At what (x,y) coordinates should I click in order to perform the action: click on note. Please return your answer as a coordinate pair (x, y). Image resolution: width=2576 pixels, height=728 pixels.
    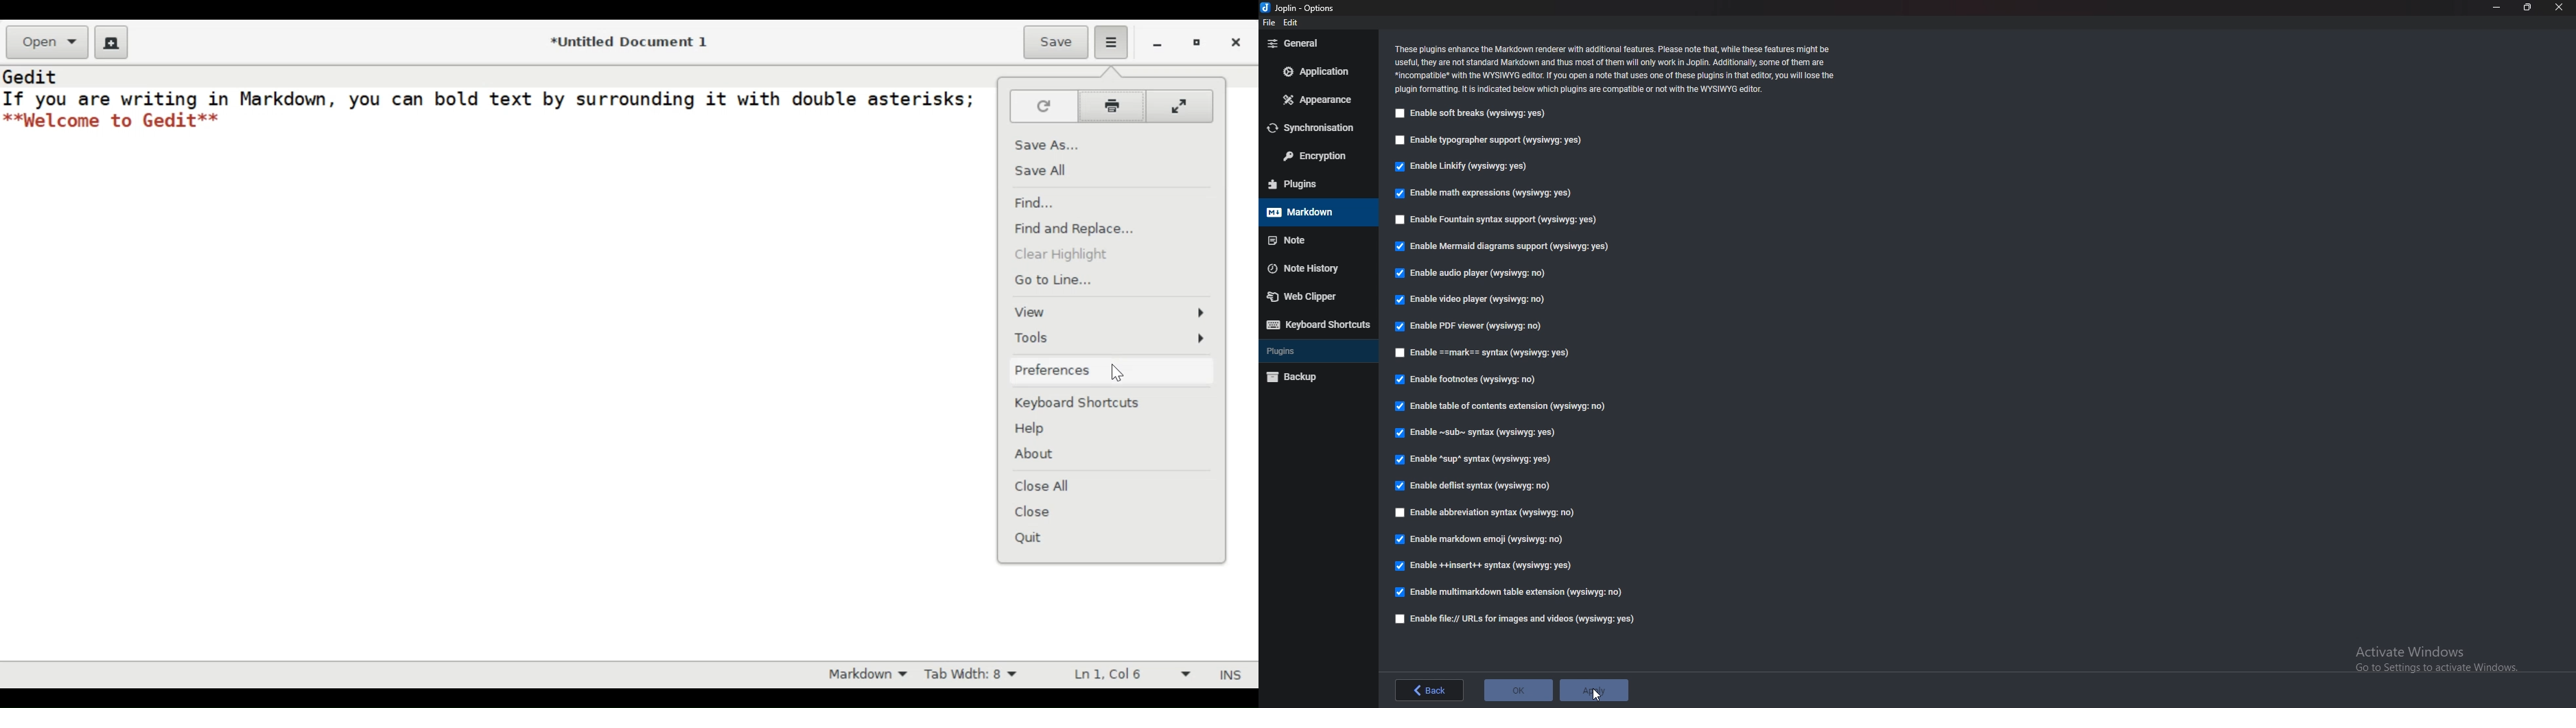
    Looking at the image, I should click on (1311, 238).